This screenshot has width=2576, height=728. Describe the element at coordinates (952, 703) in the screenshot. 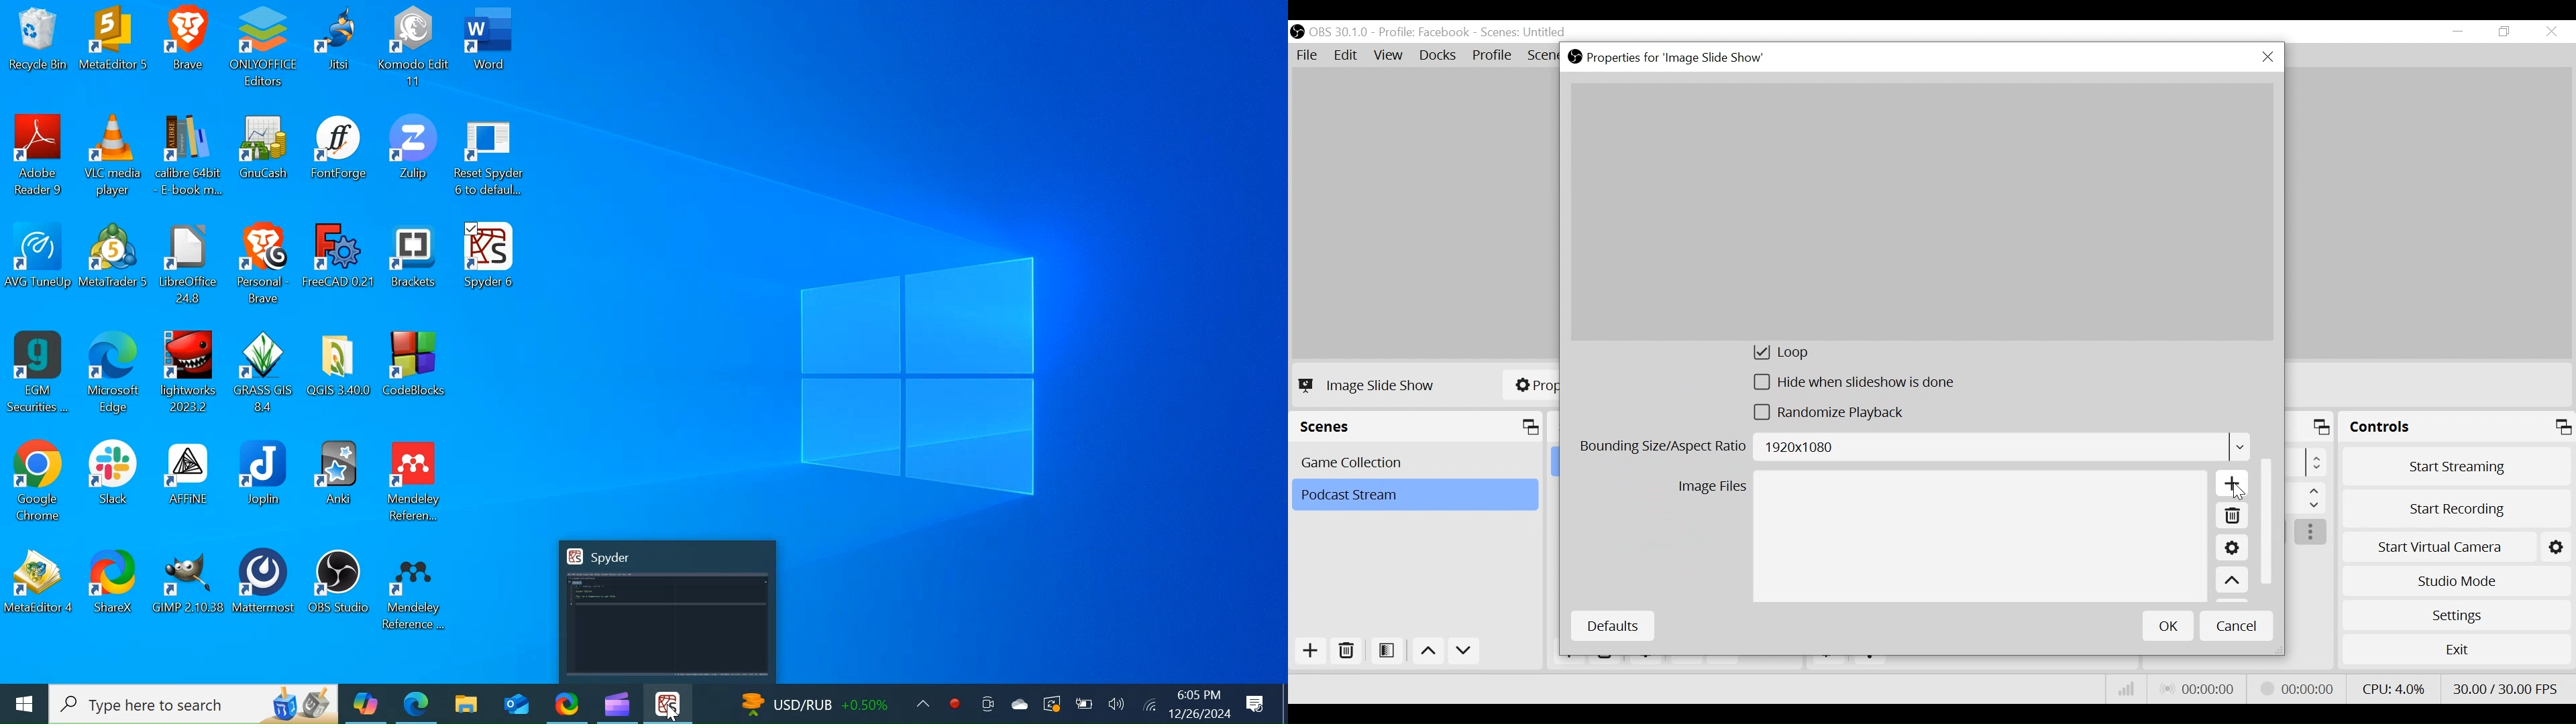

I see `Record` at that location.